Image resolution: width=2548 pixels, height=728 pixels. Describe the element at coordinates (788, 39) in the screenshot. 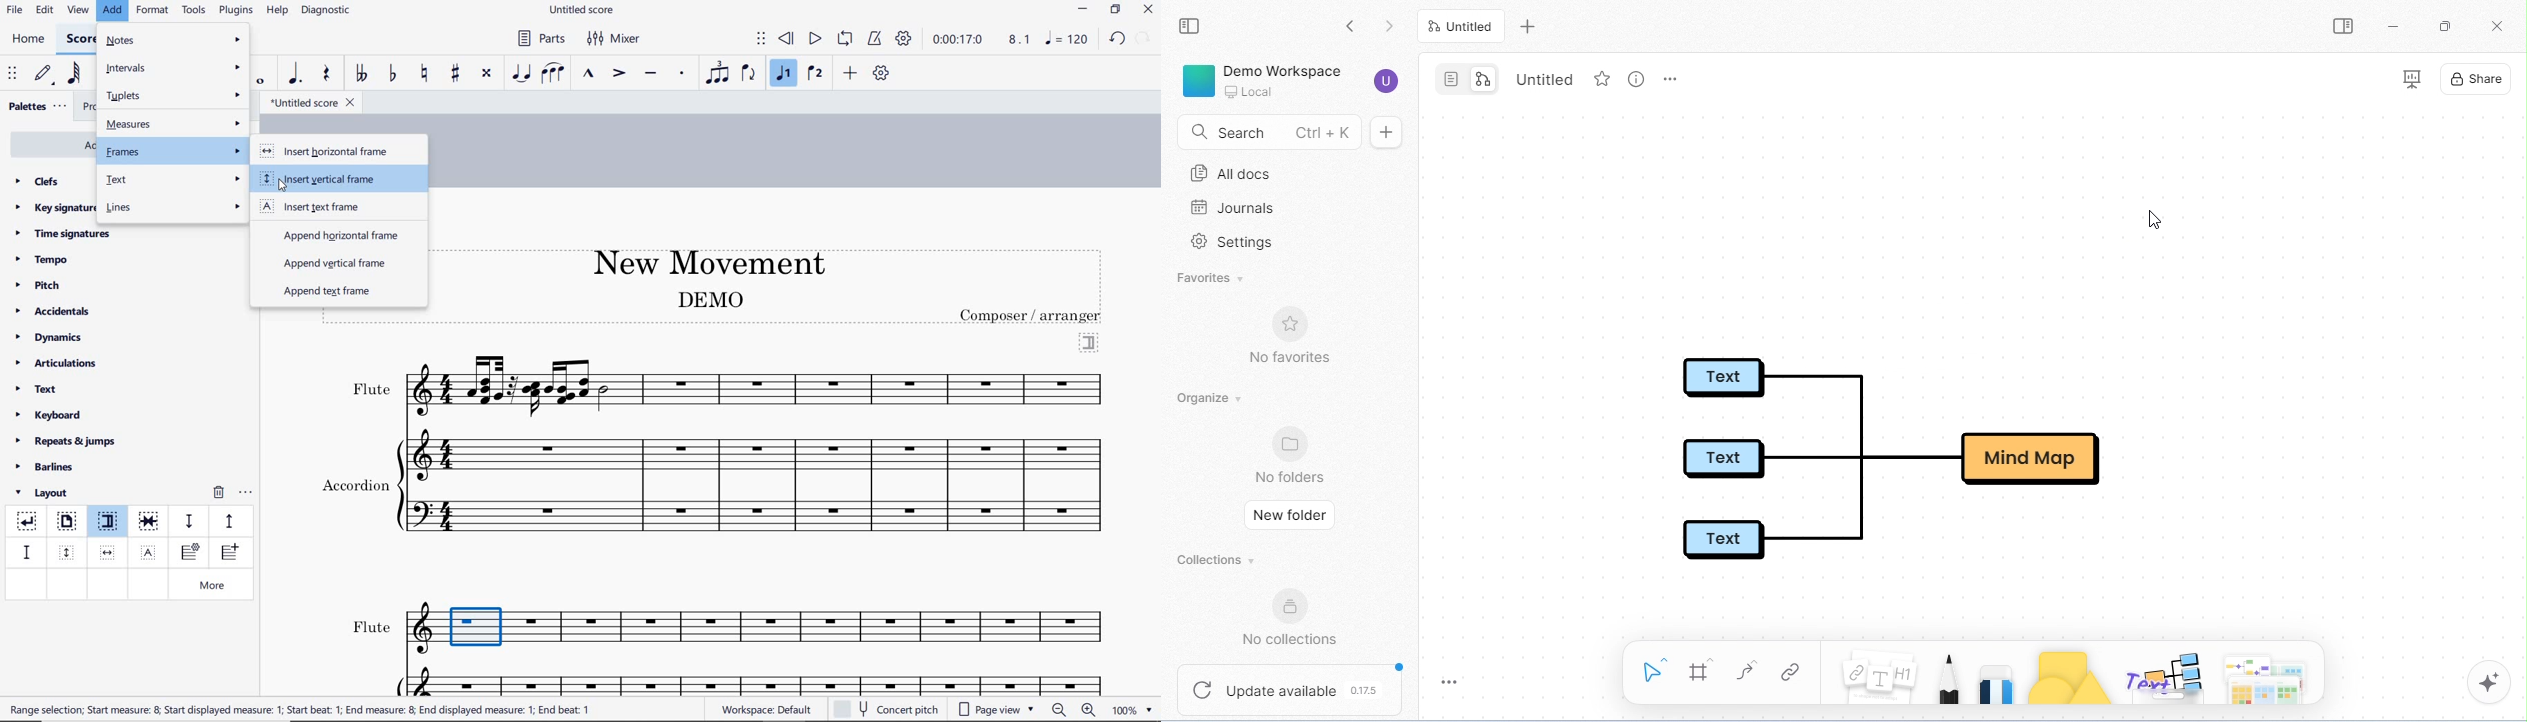

I see `rewind` at that location.